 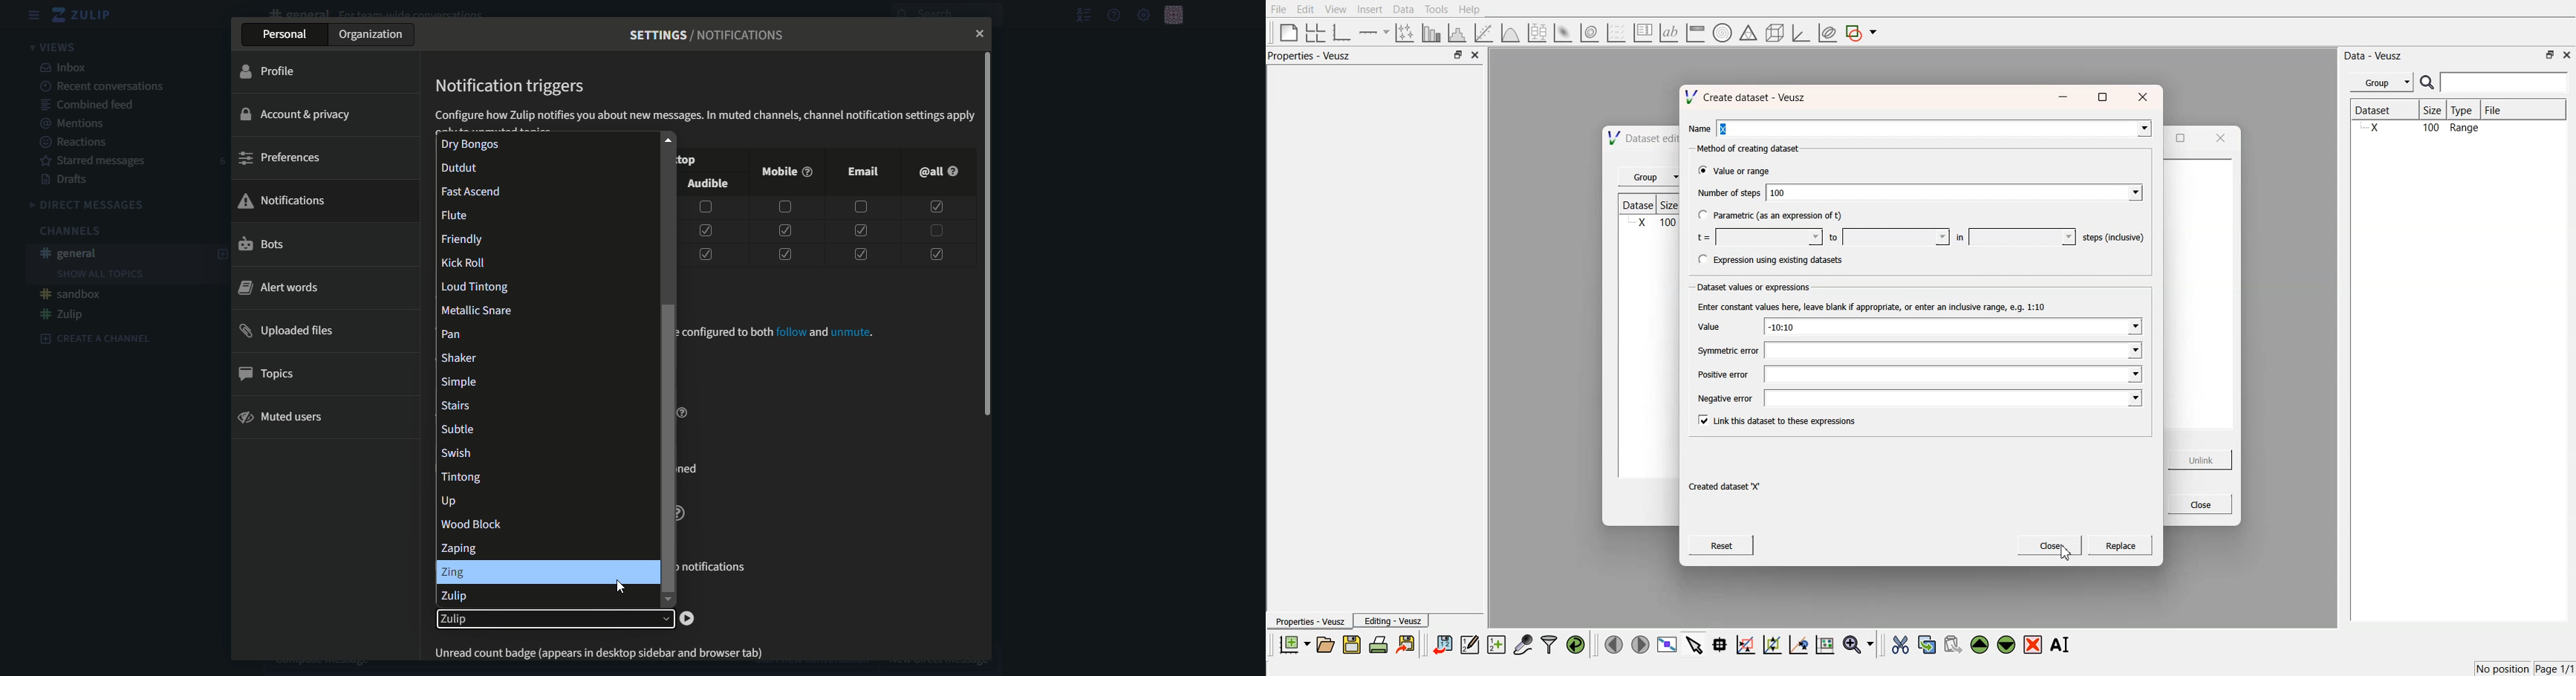 What do you see at coordinates (1470, 646) in the screenshot?
I see `edit and enter data points` at bounding box center [1470, 646].